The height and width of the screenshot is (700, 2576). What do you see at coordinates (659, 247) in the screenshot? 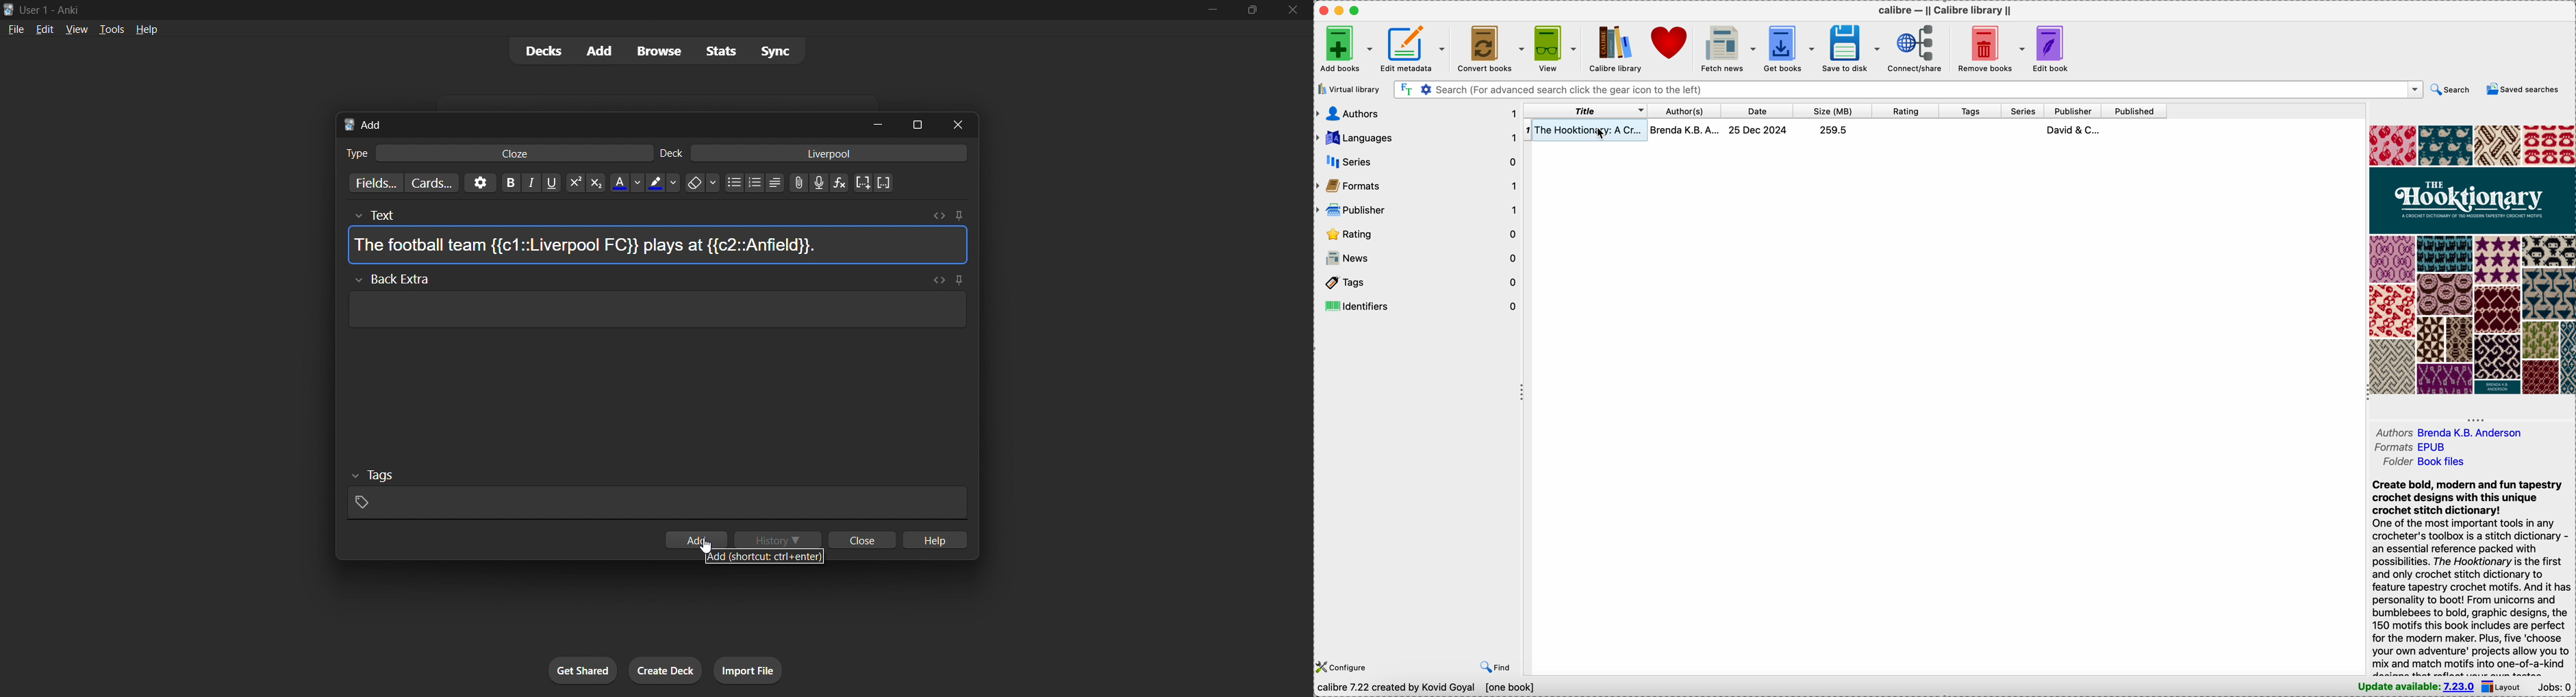
I see `card text field` at bounding box center [659, 247].